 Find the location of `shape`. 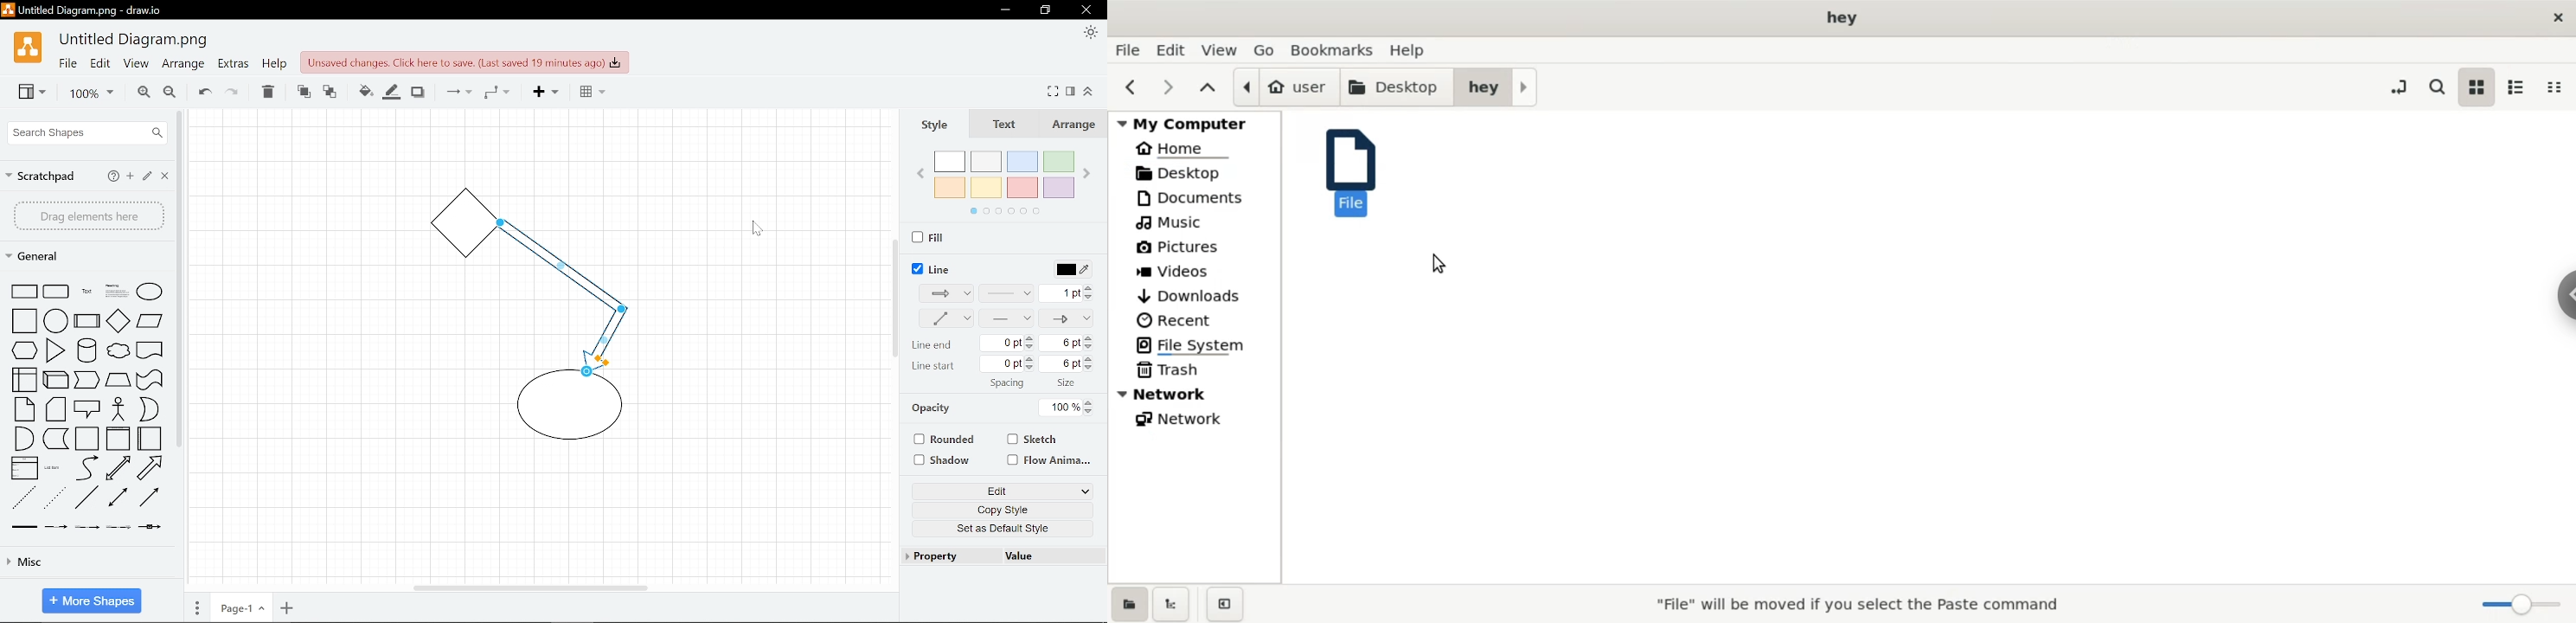

shape is located at coordinates (87, 498).